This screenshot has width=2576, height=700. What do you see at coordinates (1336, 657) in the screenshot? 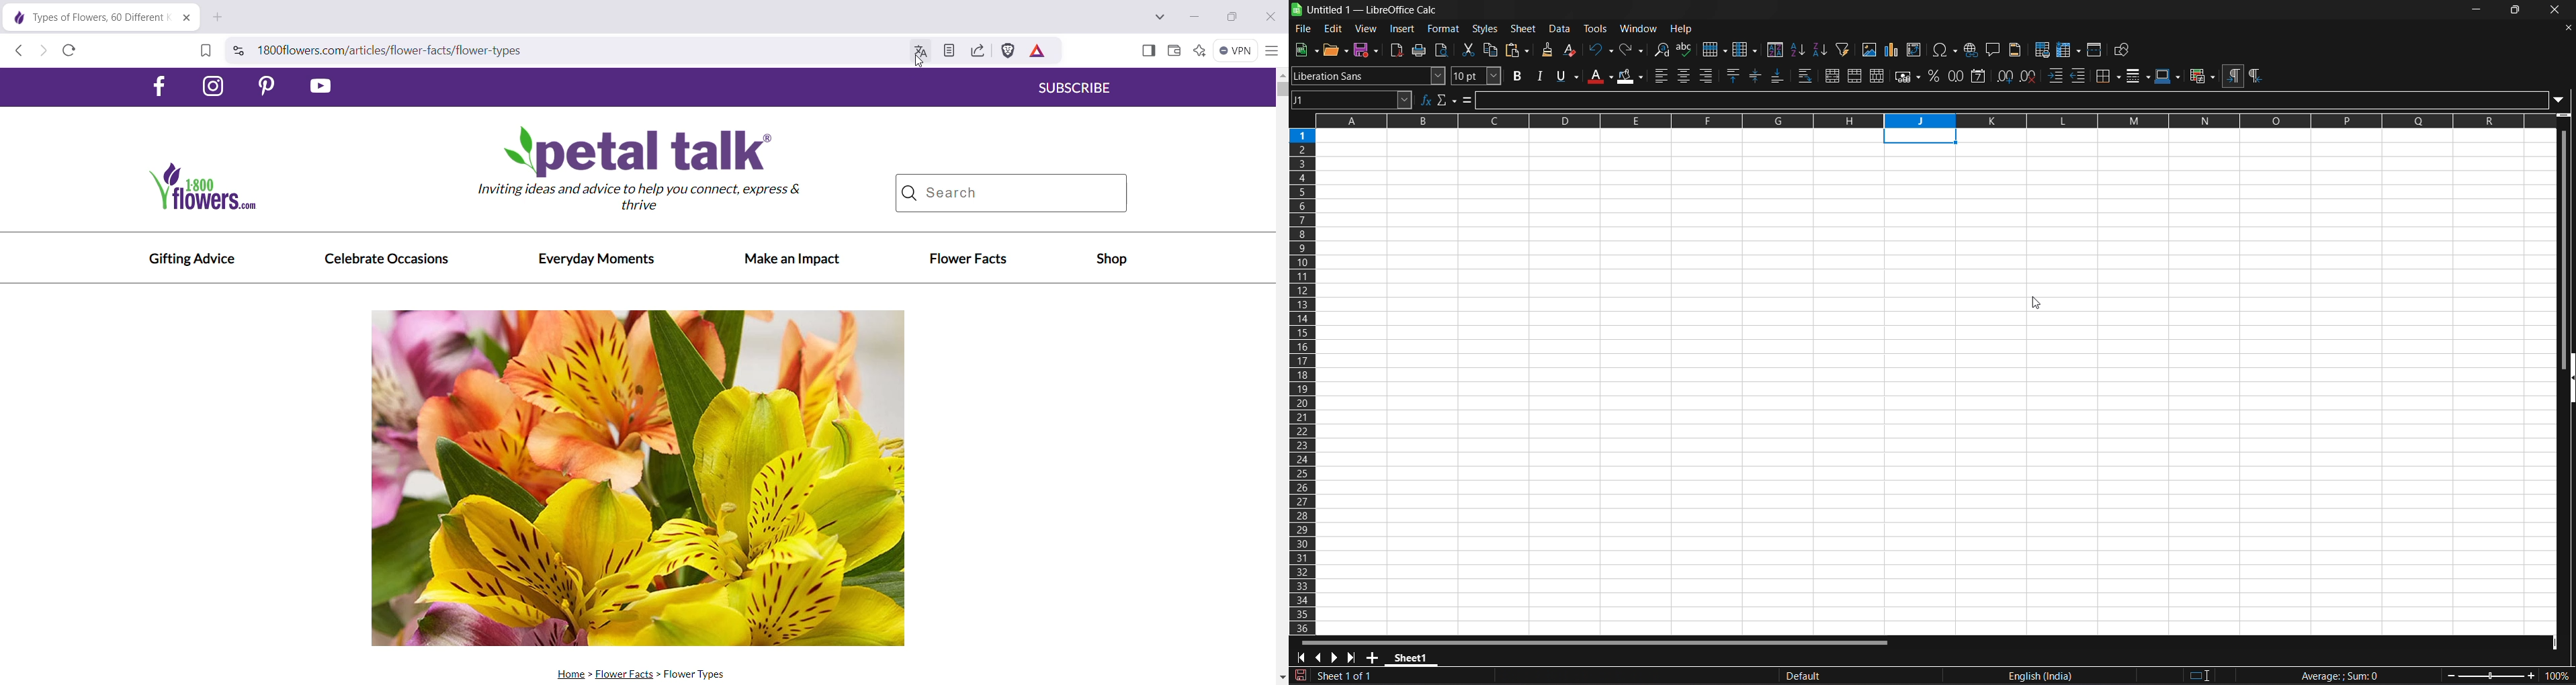
I see `scroll to next sheet` at bounding box center [1336, 657].